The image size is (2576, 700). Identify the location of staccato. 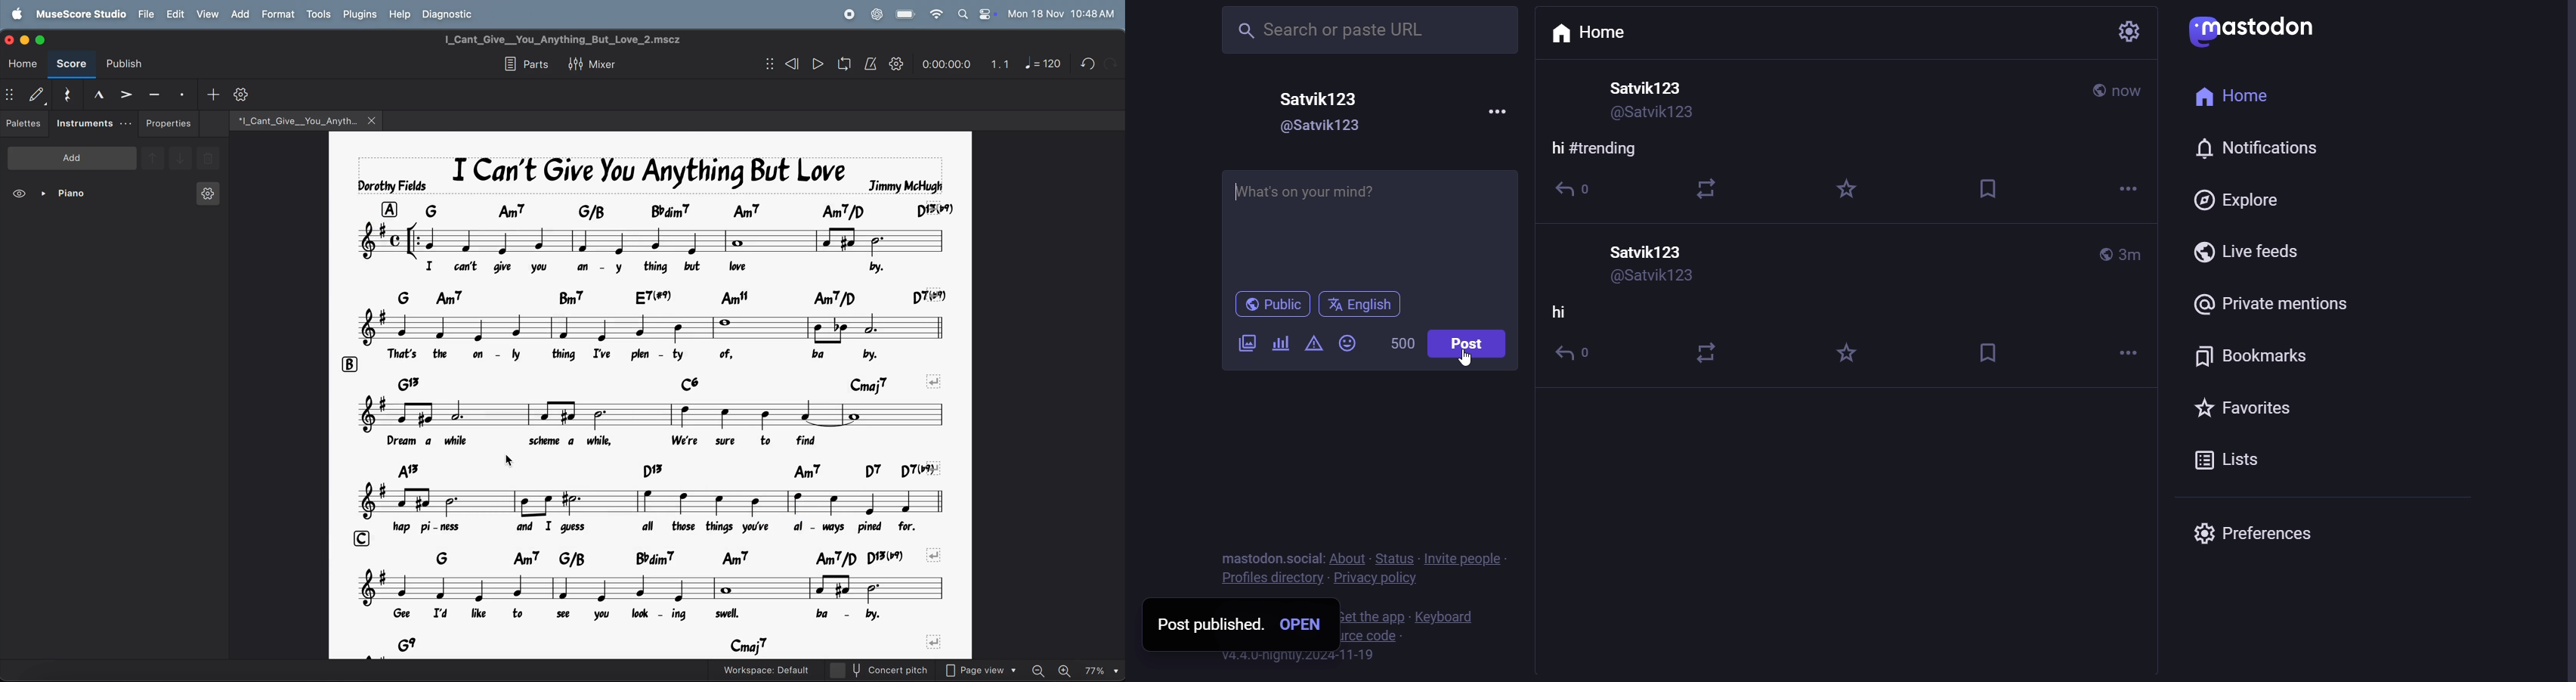
(184, 94).